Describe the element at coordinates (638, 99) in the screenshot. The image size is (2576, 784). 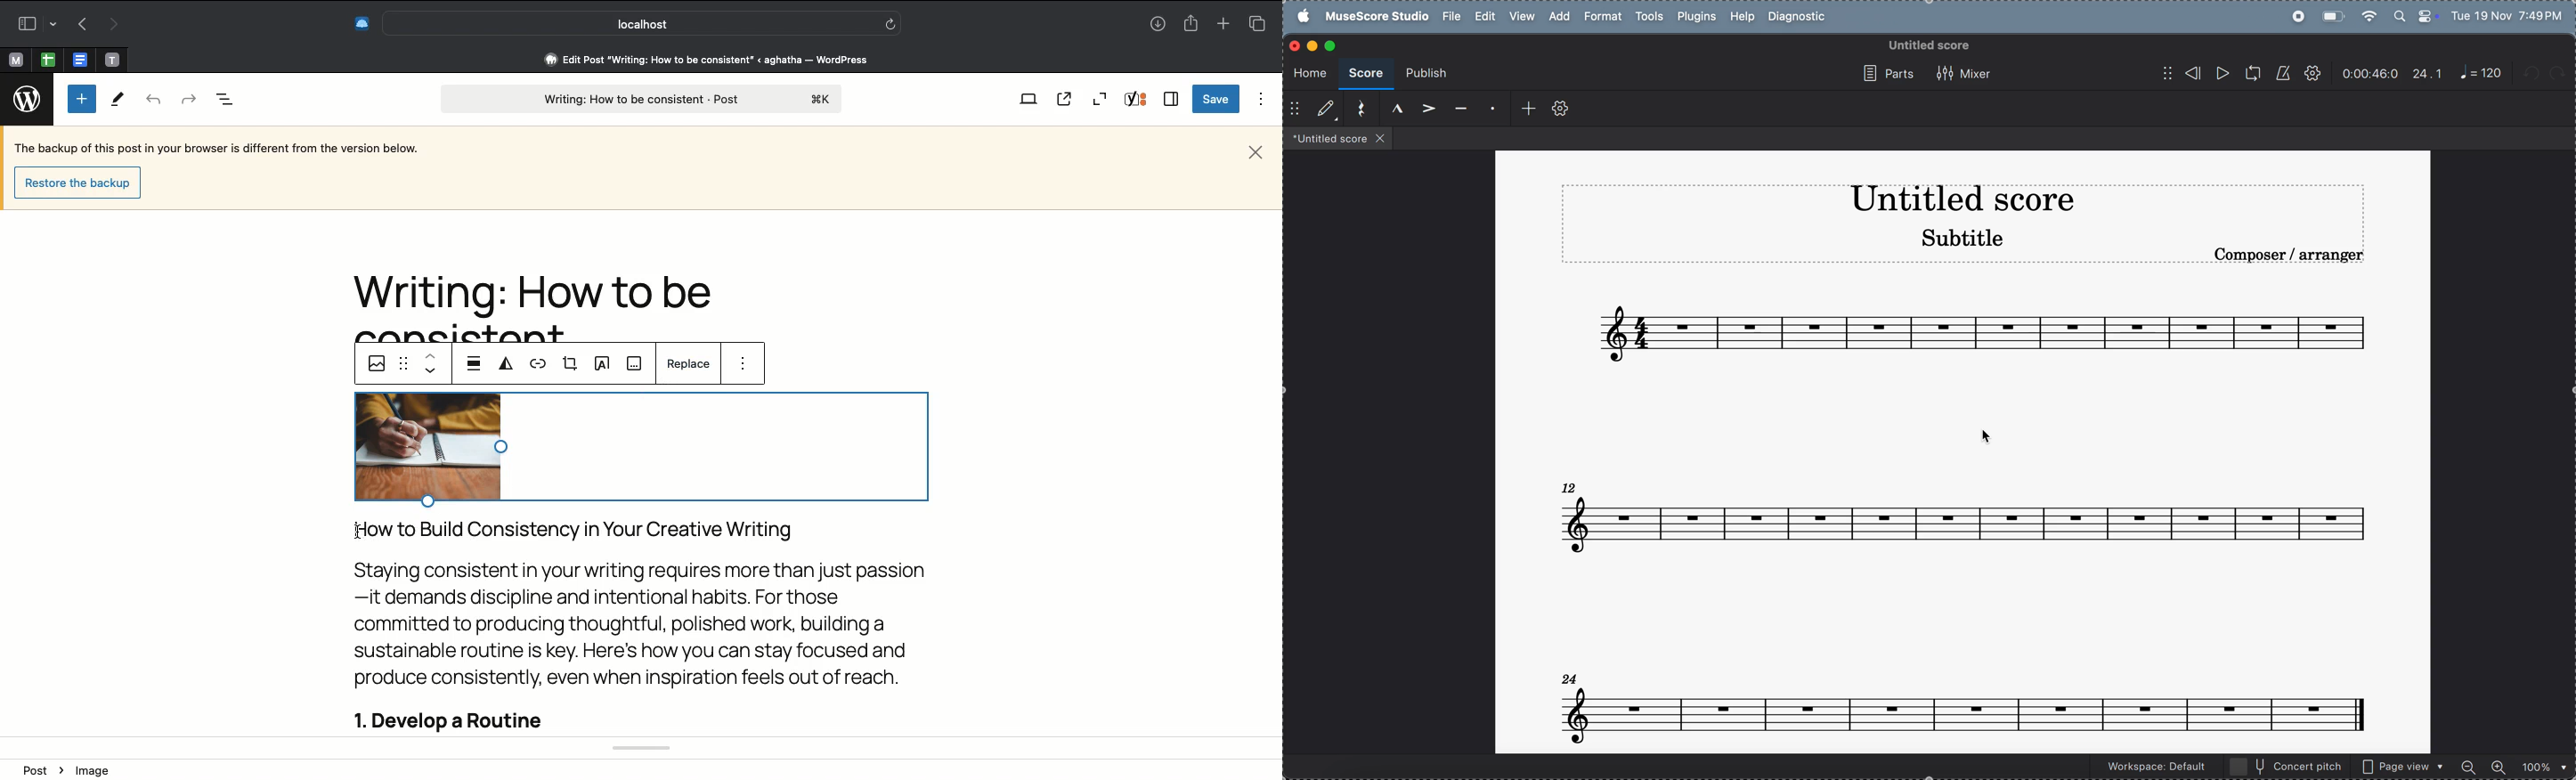
I see `Post` at that location.